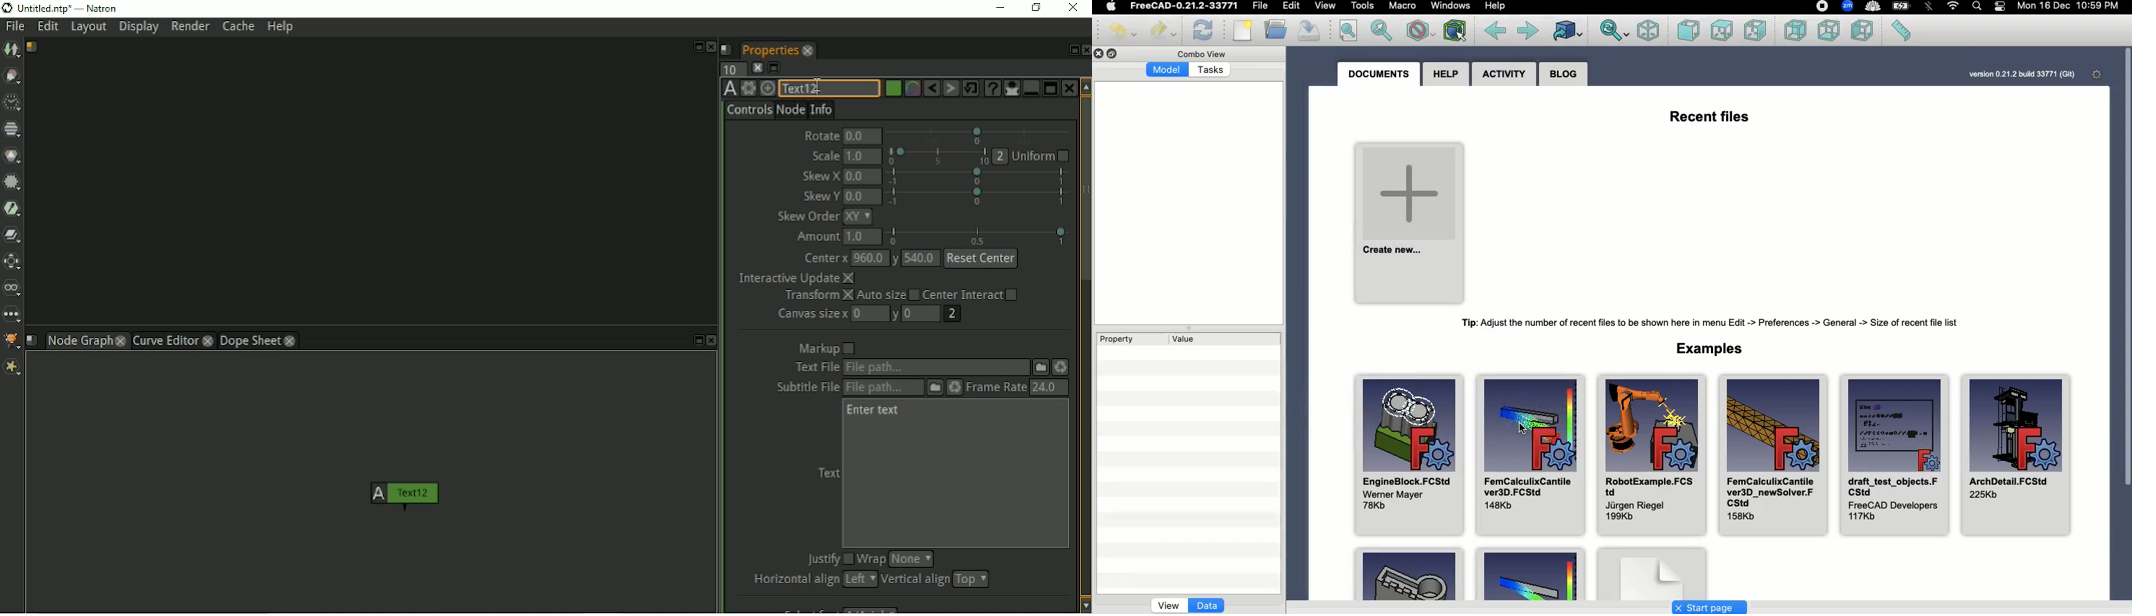 The width and height of the screenshot is (2156, 616). Describe the element at coordinates (1408, 222) in the screenshot. I see `Create new` at that location.